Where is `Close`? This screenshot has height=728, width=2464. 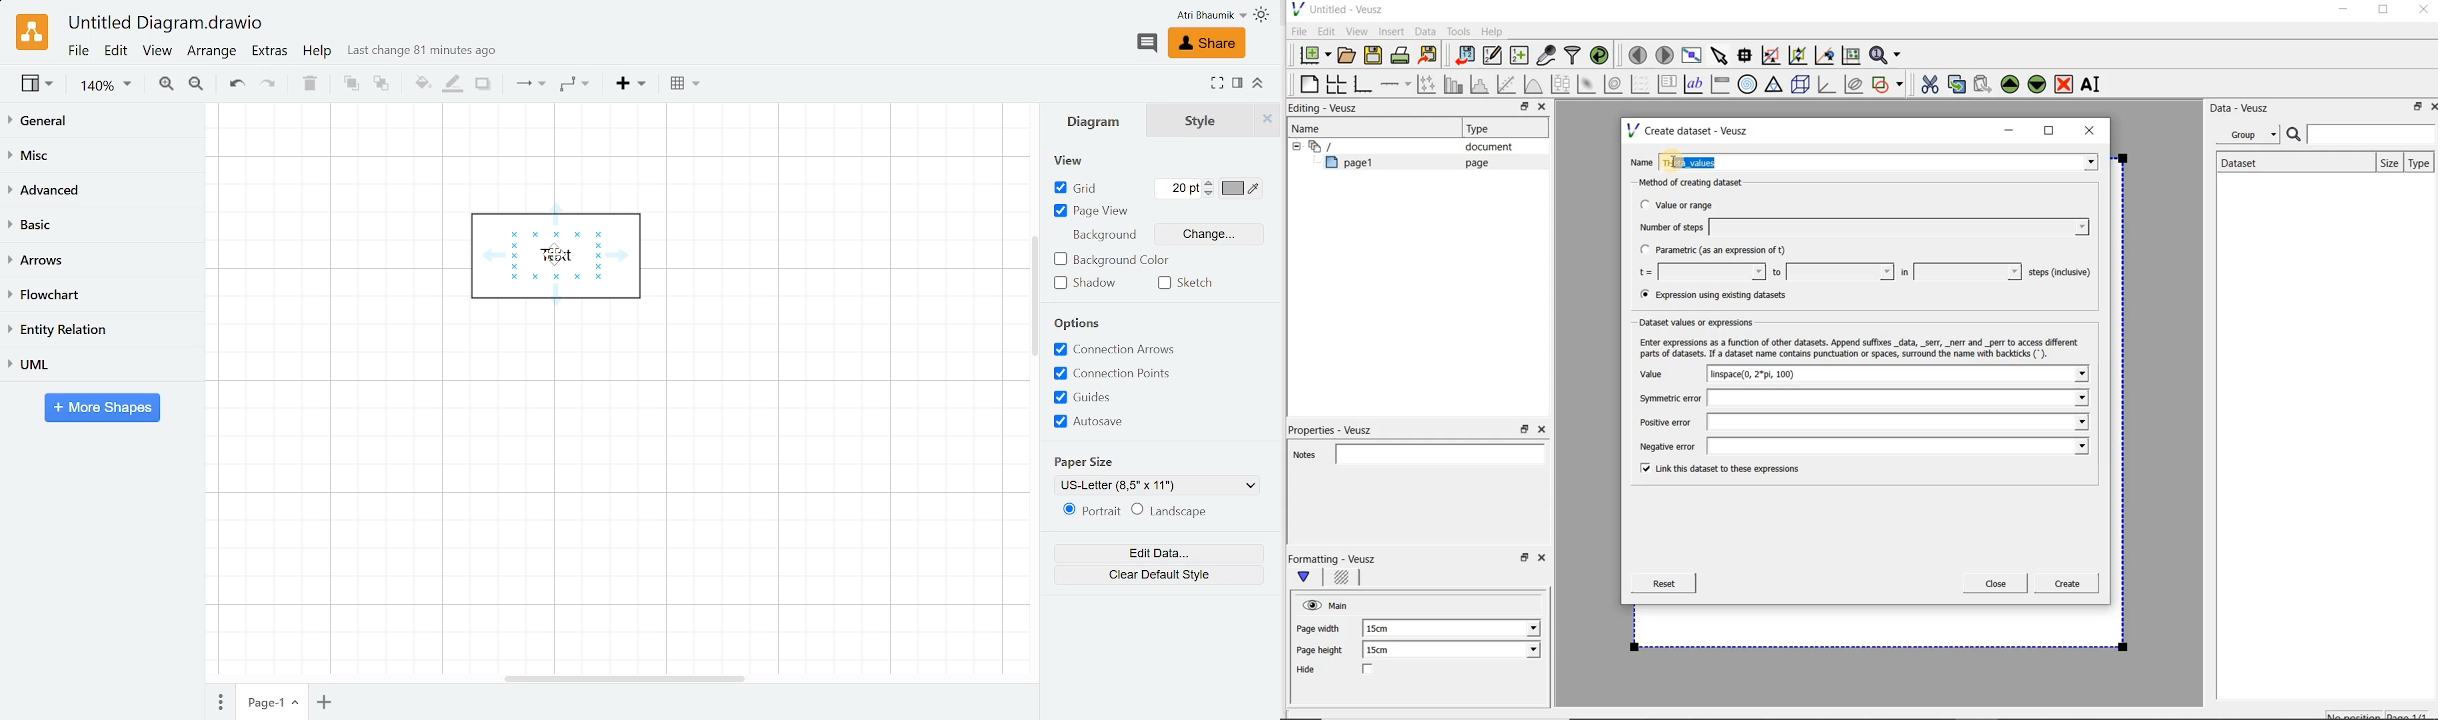 Close is located at coordinates (1268, 118).